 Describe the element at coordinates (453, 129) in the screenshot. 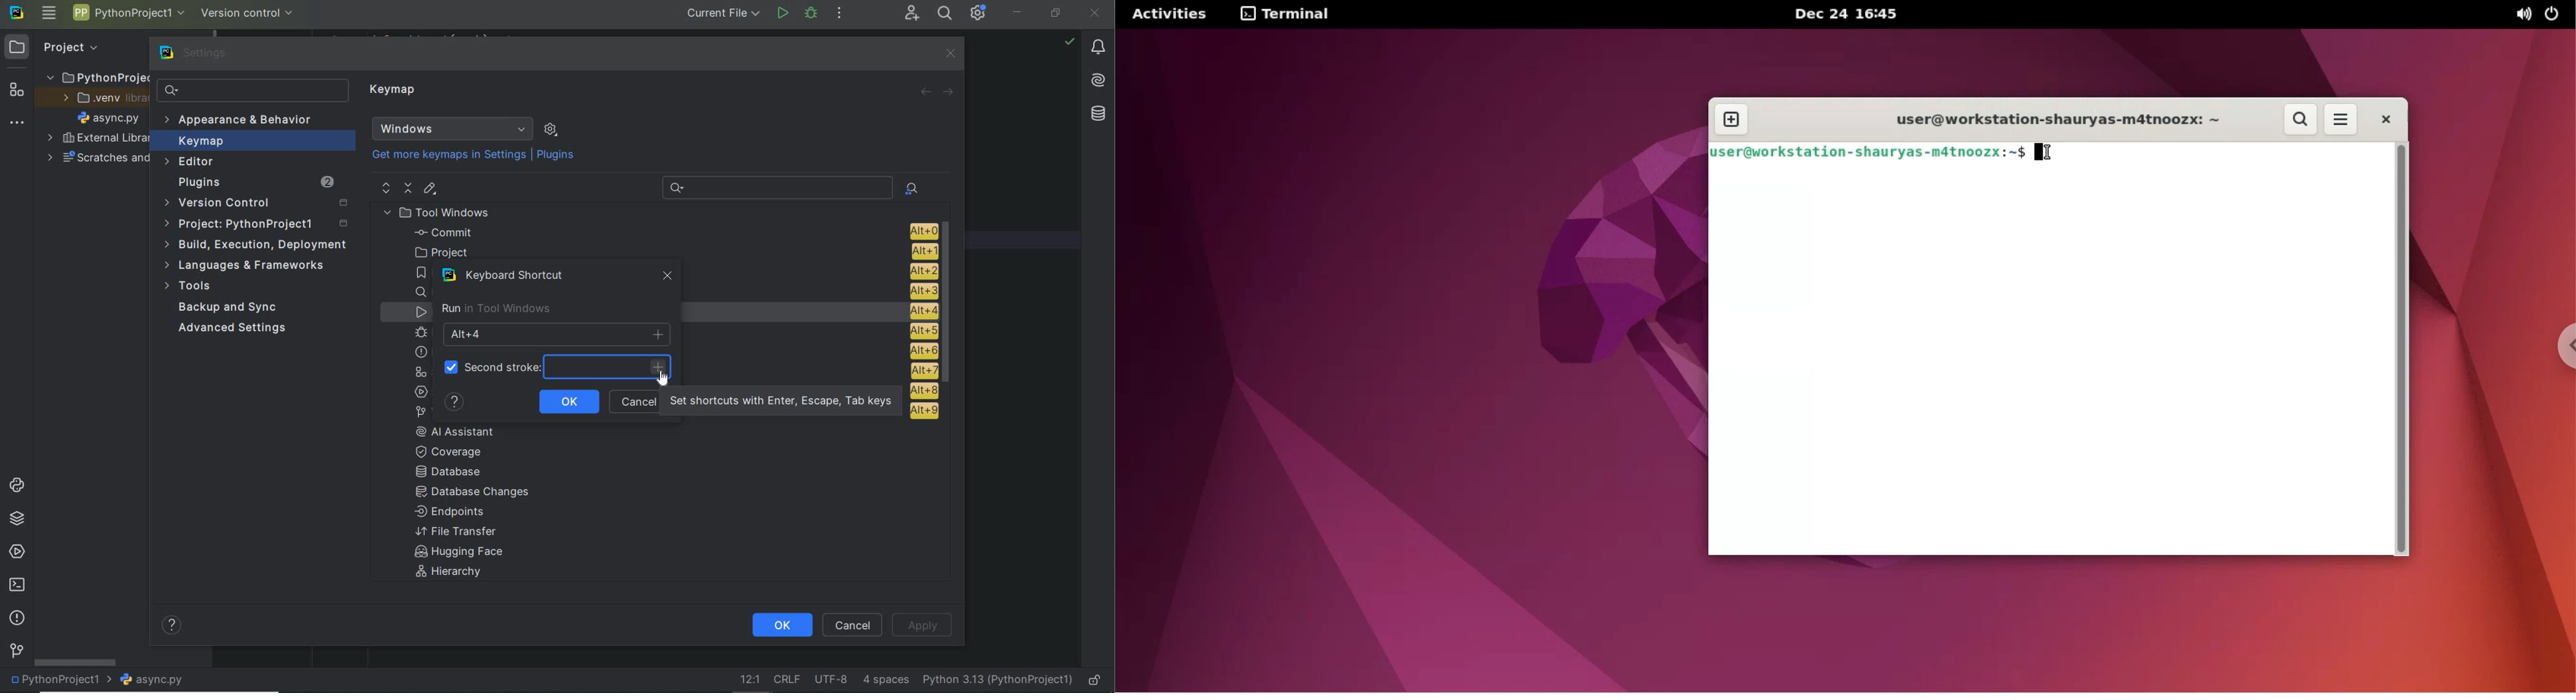

I see `Windows` at that location.